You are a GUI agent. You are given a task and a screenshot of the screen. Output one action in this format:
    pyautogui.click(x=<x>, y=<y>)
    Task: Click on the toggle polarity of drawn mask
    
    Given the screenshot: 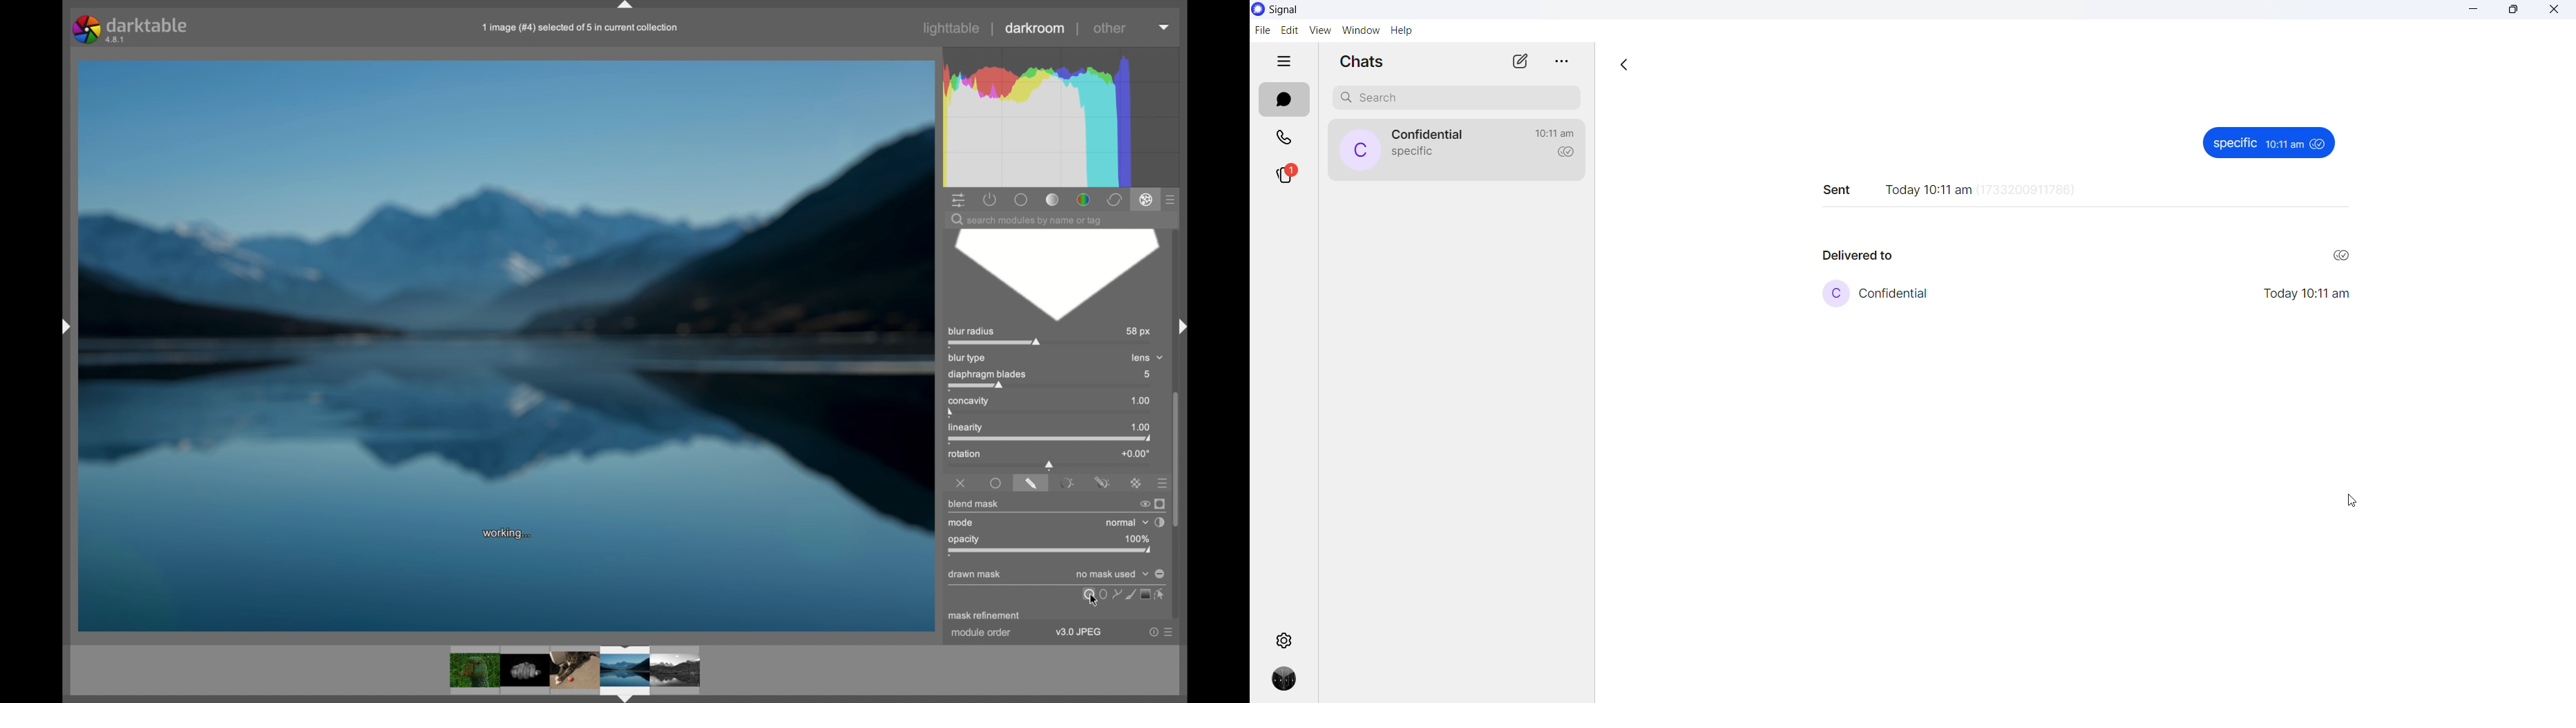 What is the action you would take?
    pyautogui.click(x=1161, y=573)
    